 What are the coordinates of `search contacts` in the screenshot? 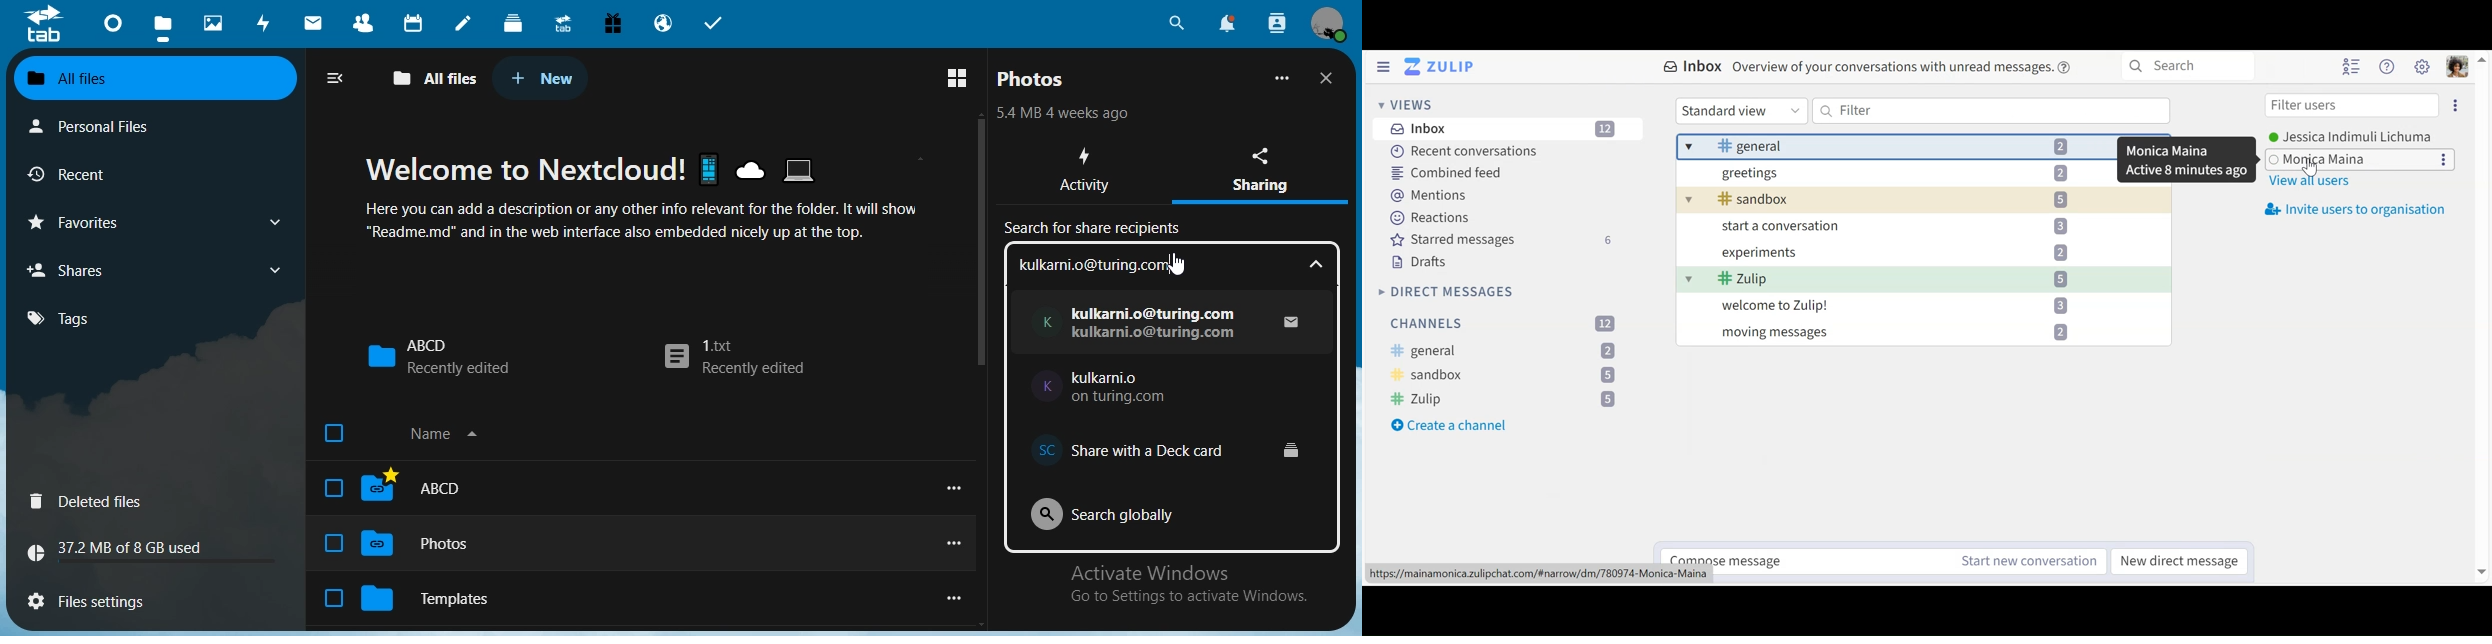 It's located at (1277, 23).